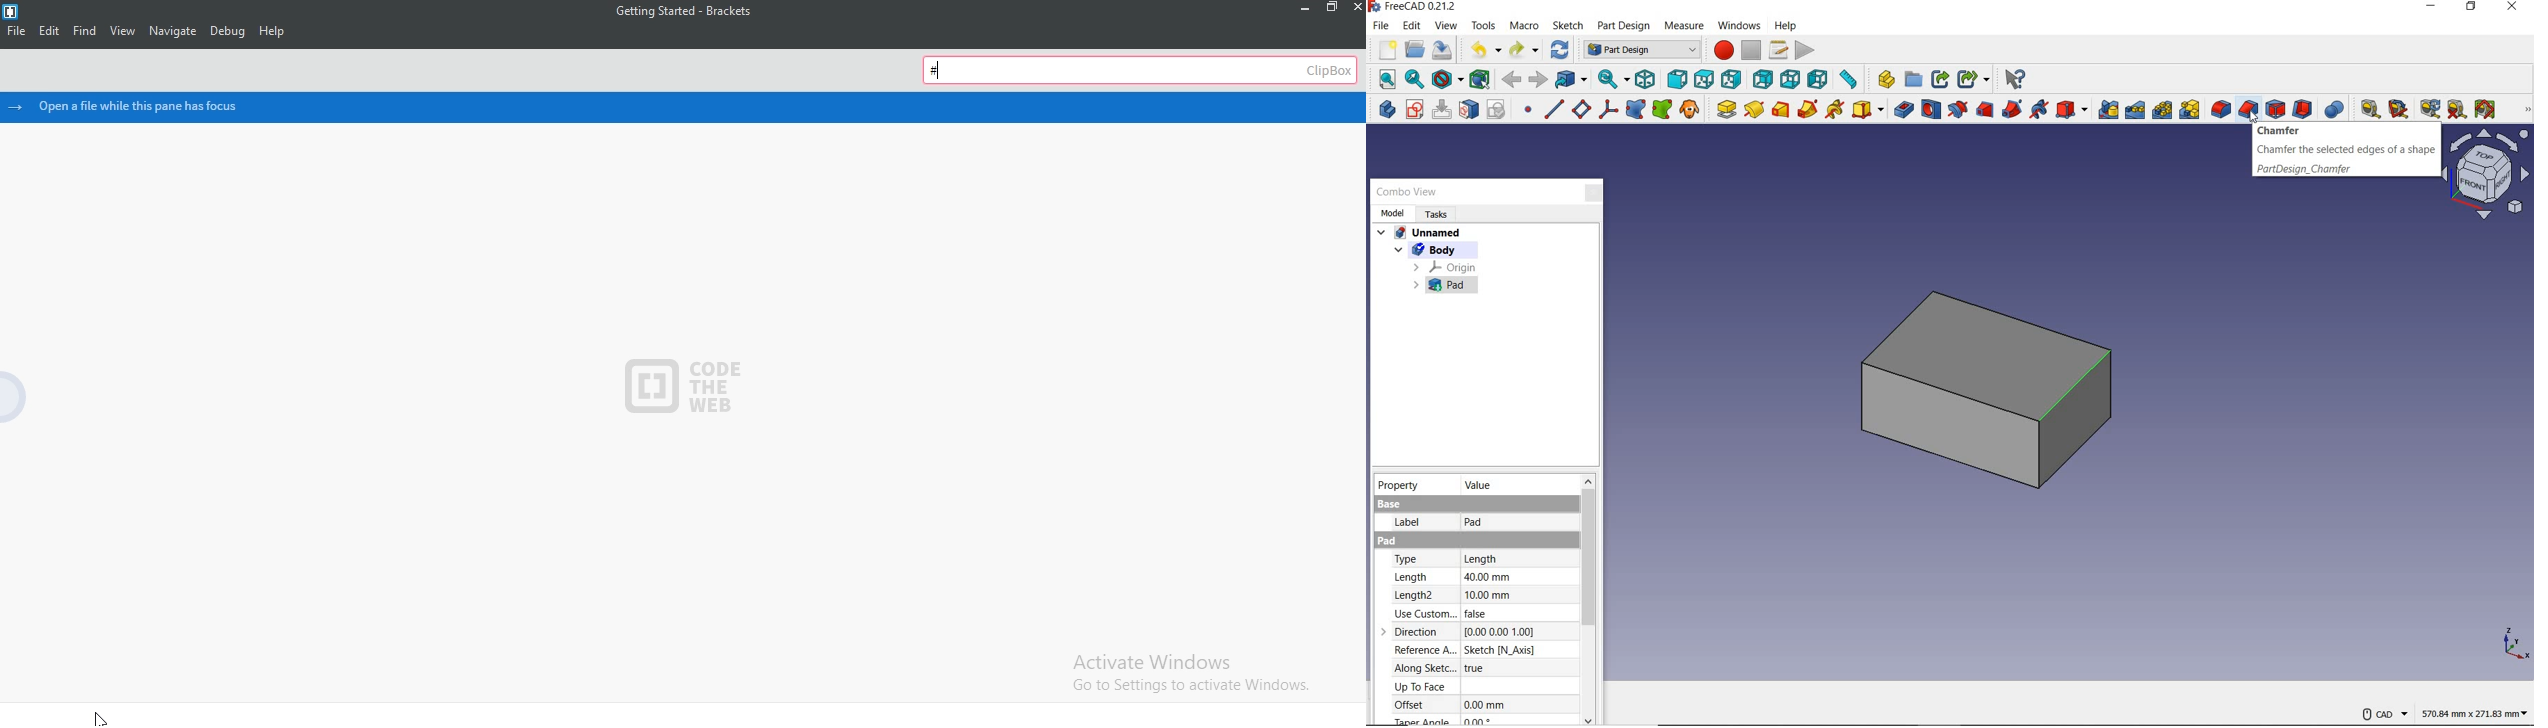  Describe the element at coordinates (1725, 109) in the screenshot. I see `pad` at that location.